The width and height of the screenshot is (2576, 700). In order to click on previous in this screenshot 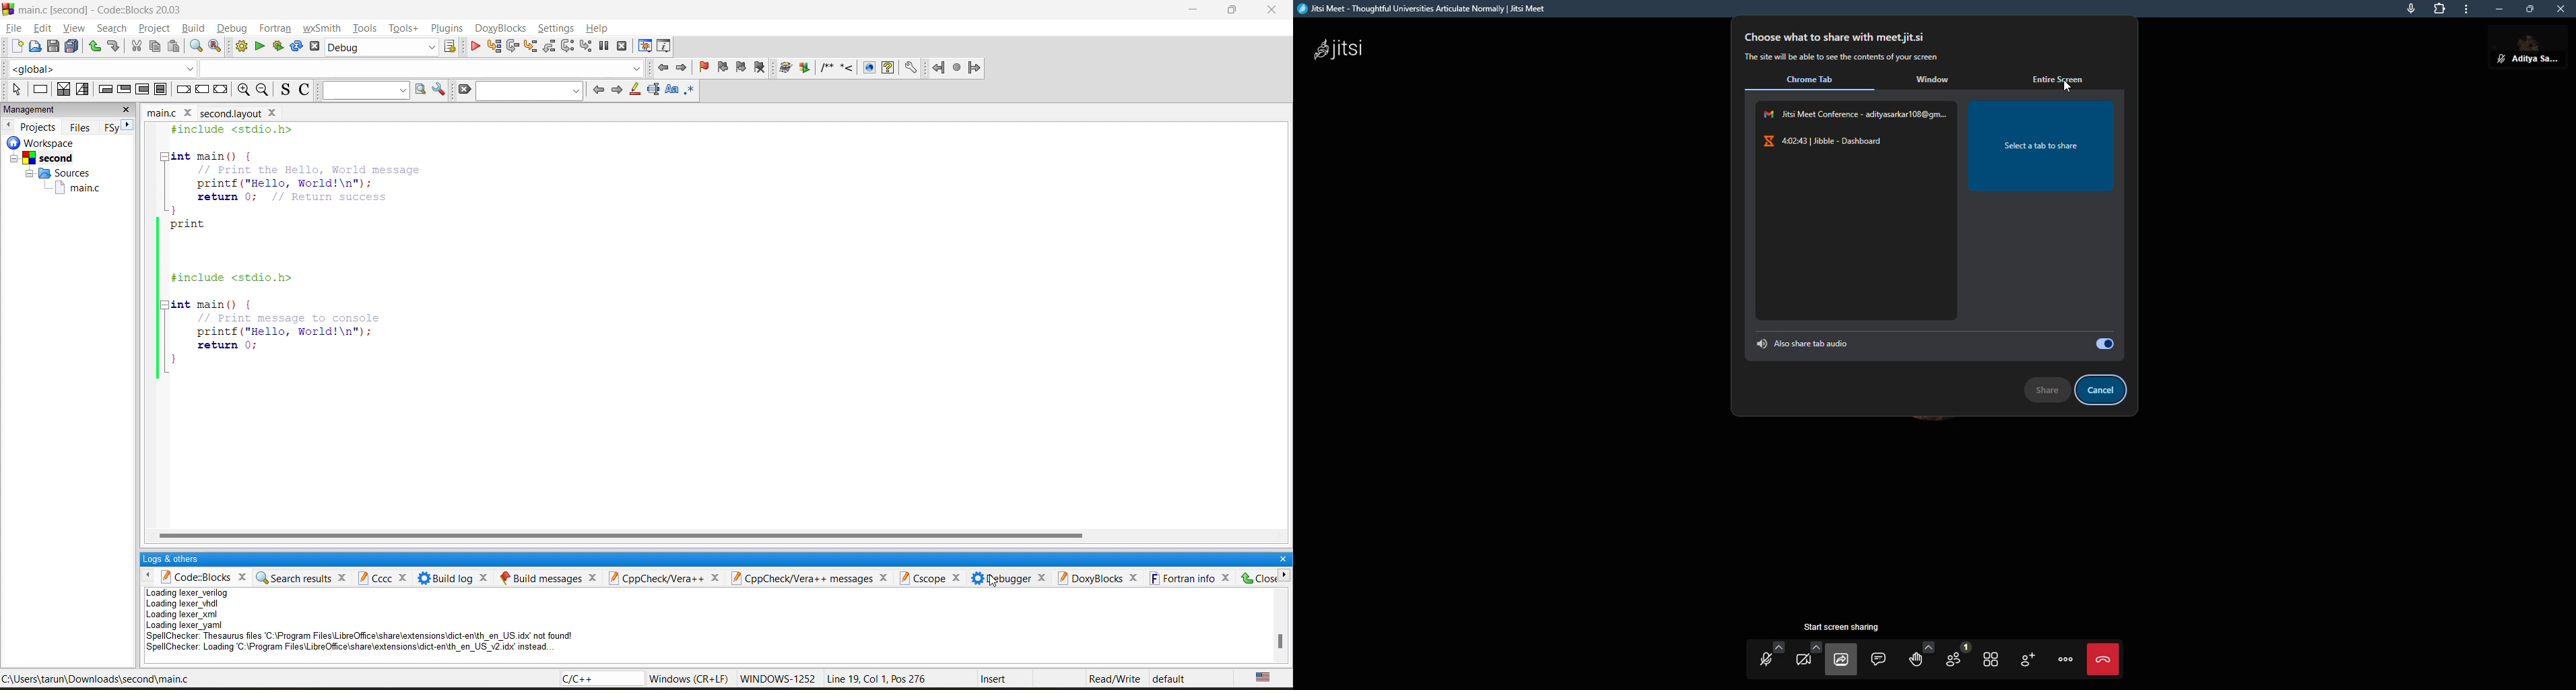, I will do `click(8, 126)`.